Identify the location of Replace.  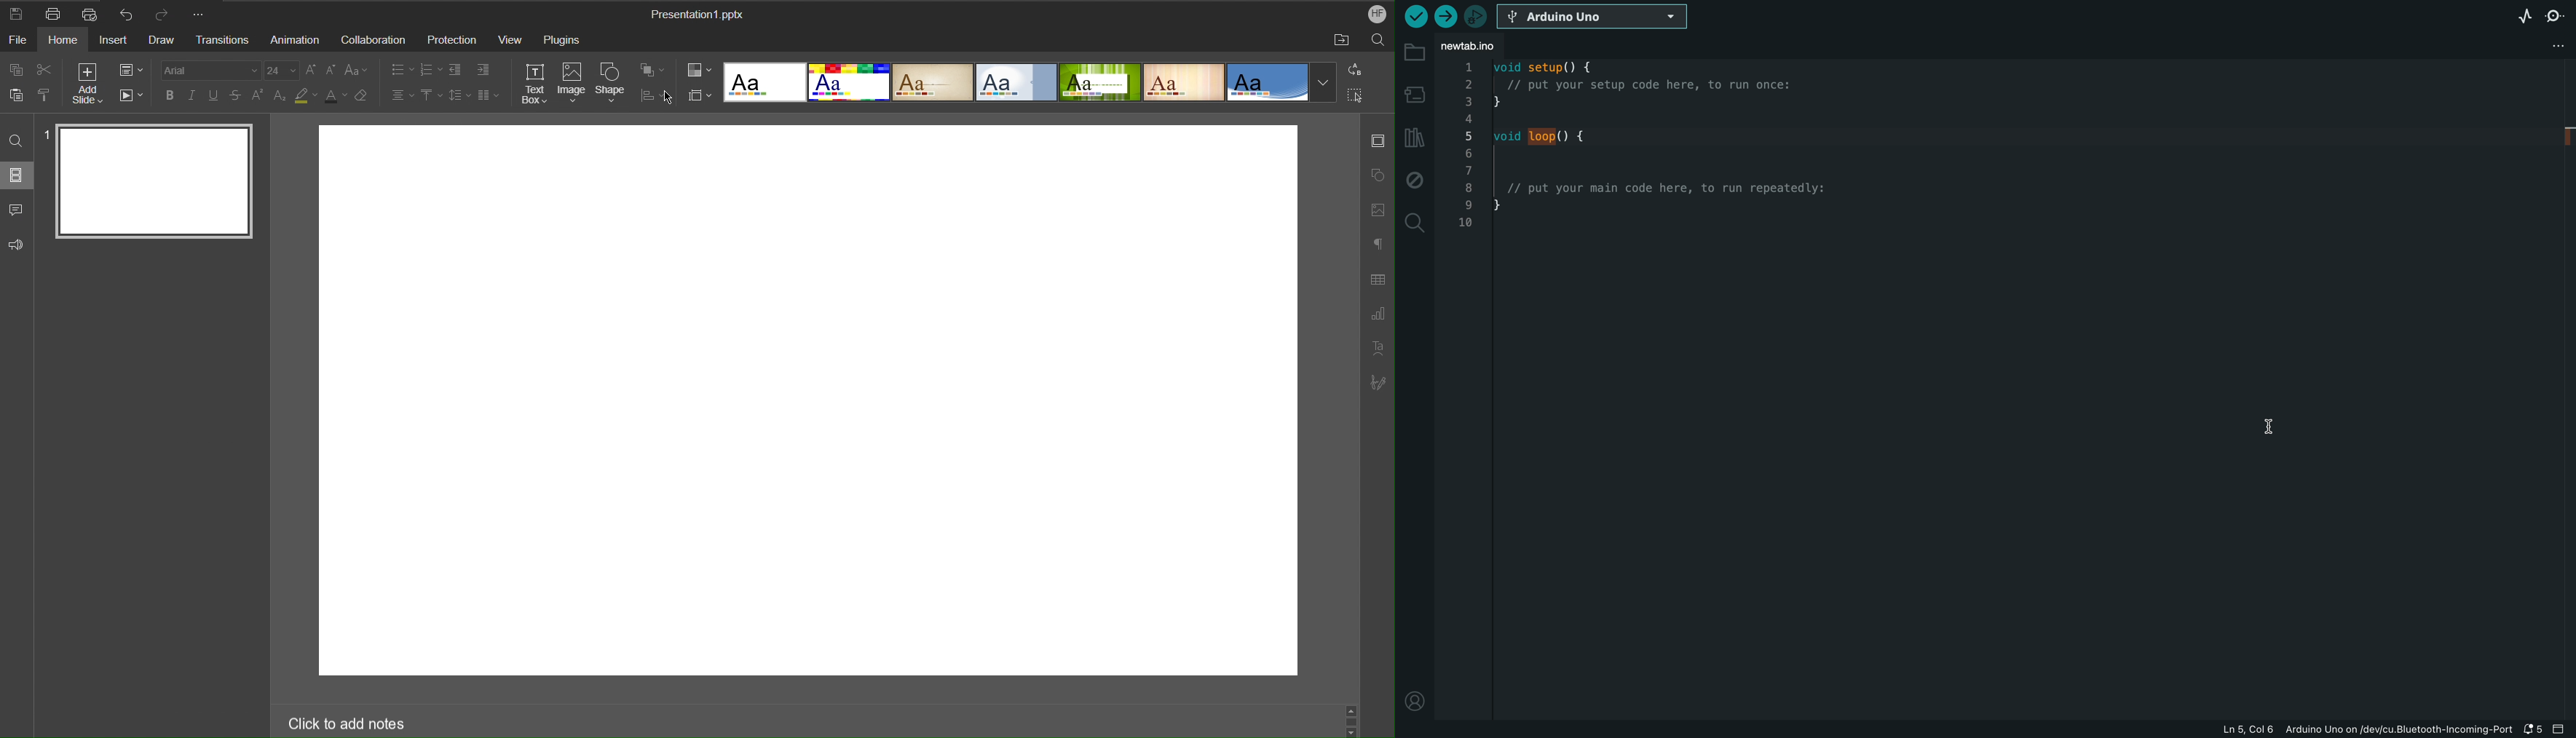
(1353, 70).